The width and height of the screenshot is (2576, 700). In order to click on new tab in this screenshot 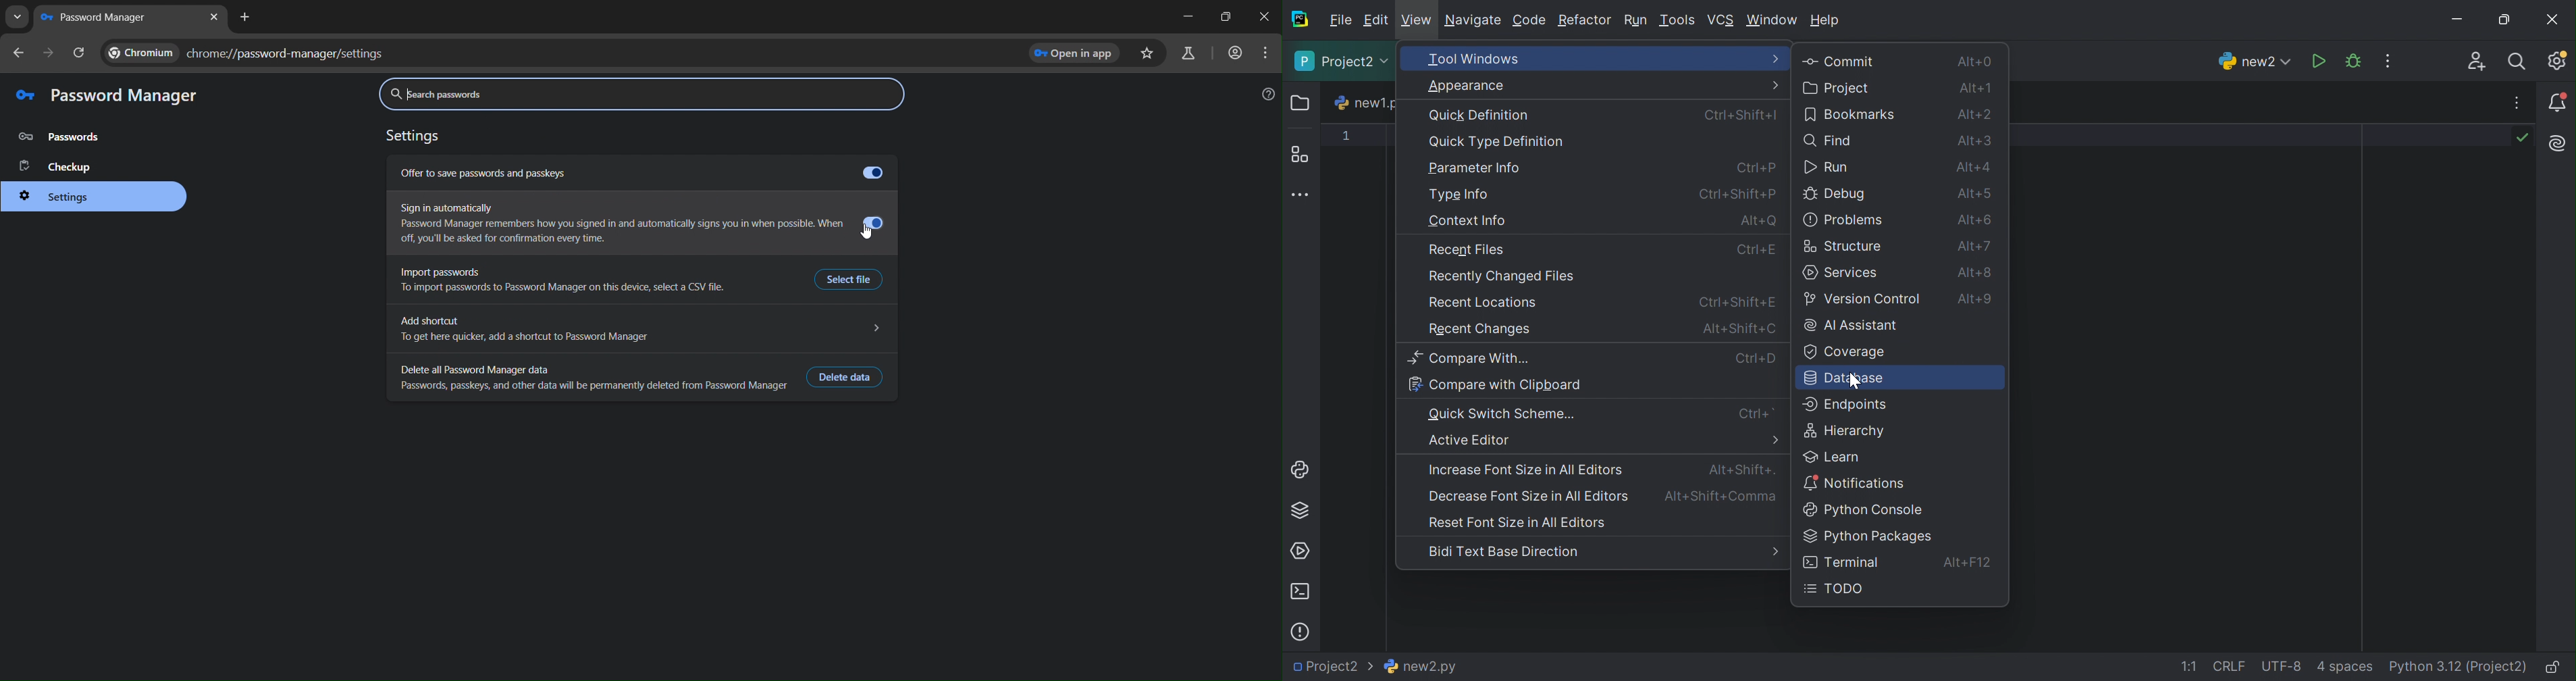, I will do `click(247, 17)`.